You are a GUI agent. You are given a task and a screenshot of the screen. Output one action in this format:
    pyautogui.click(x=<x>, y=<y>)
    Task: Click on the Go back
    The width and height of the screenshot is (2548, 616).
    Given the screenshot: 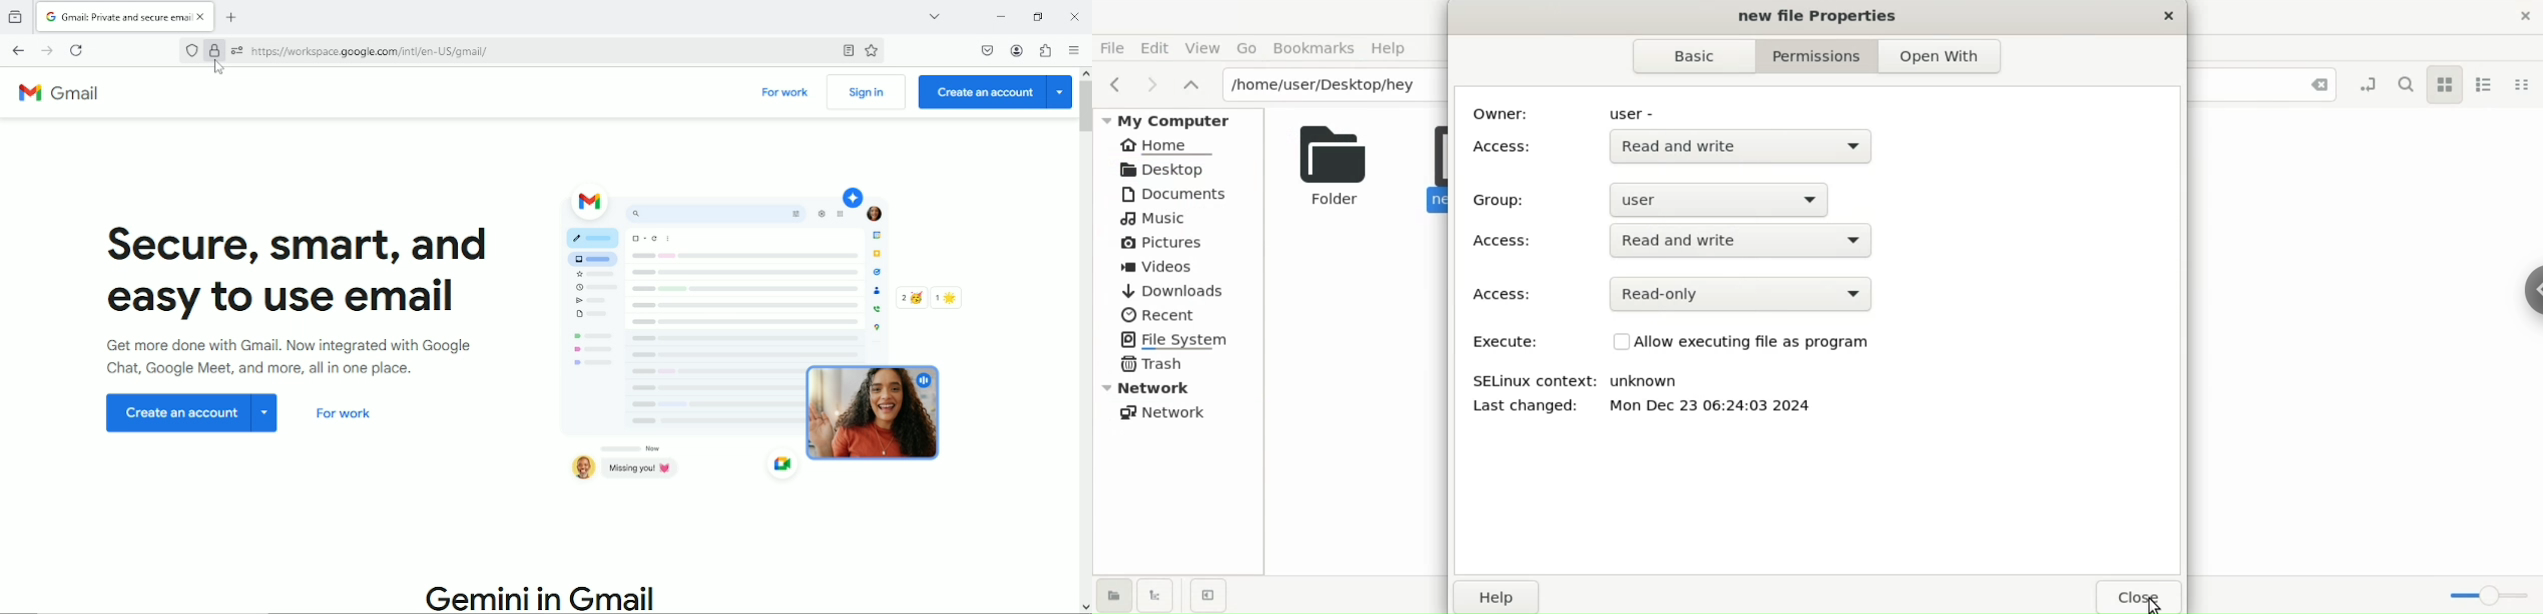 What is the action you would take?
    pyautogui.click(x=19, y=49)
    